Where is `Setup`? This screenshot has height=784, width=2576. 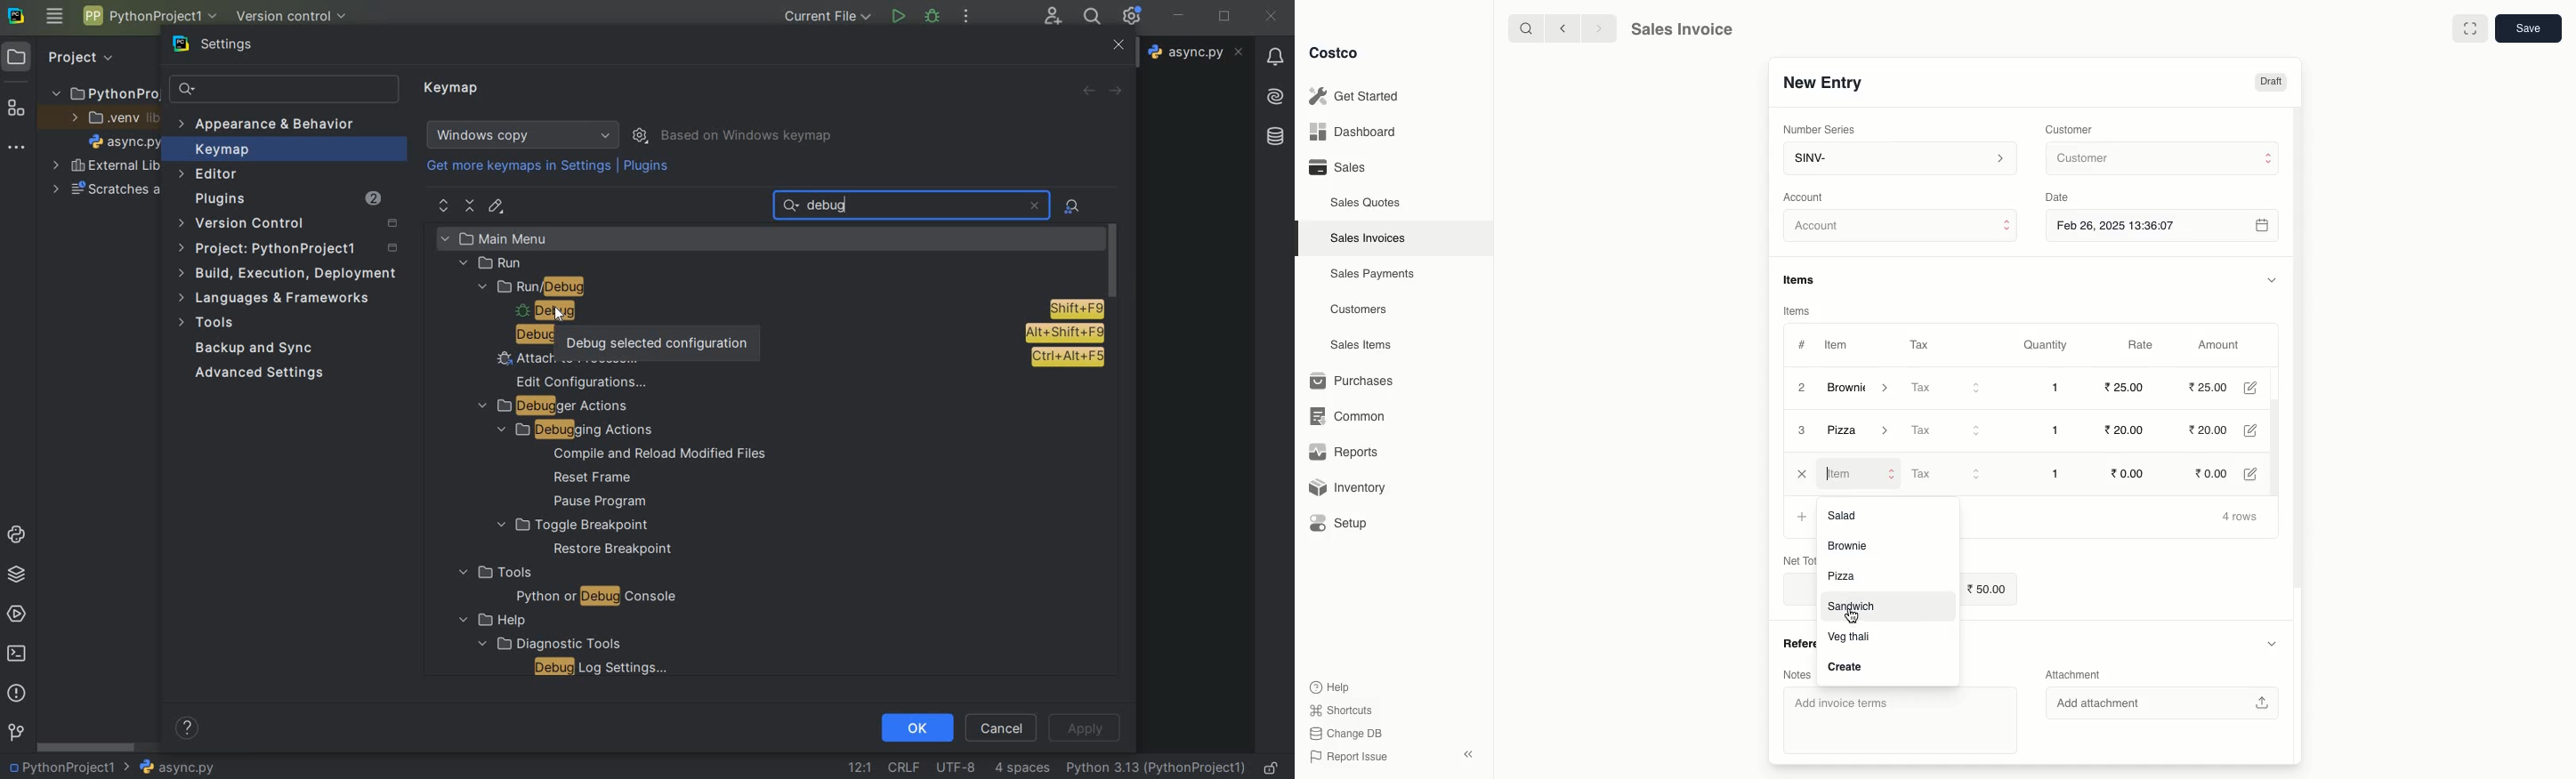
Setup is located at coordinates (1345, 523).